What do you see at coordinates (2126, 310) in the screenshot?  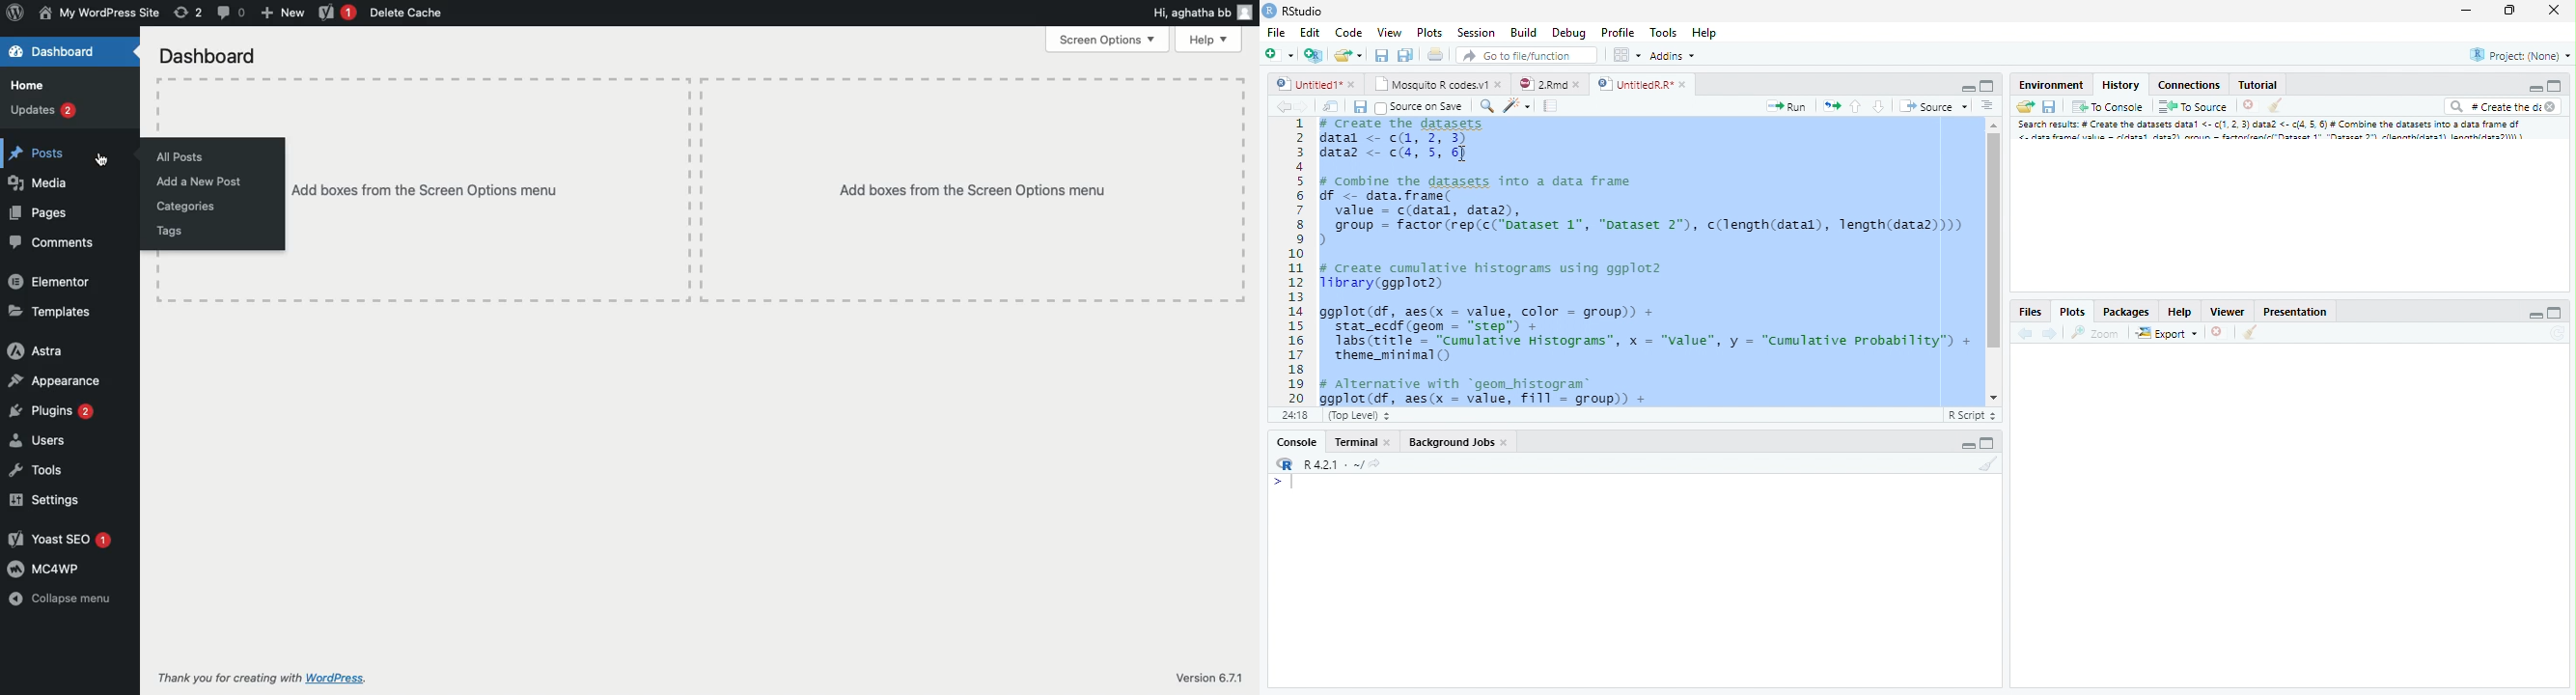 I see `Packages` at bounding box center [2126, 310].